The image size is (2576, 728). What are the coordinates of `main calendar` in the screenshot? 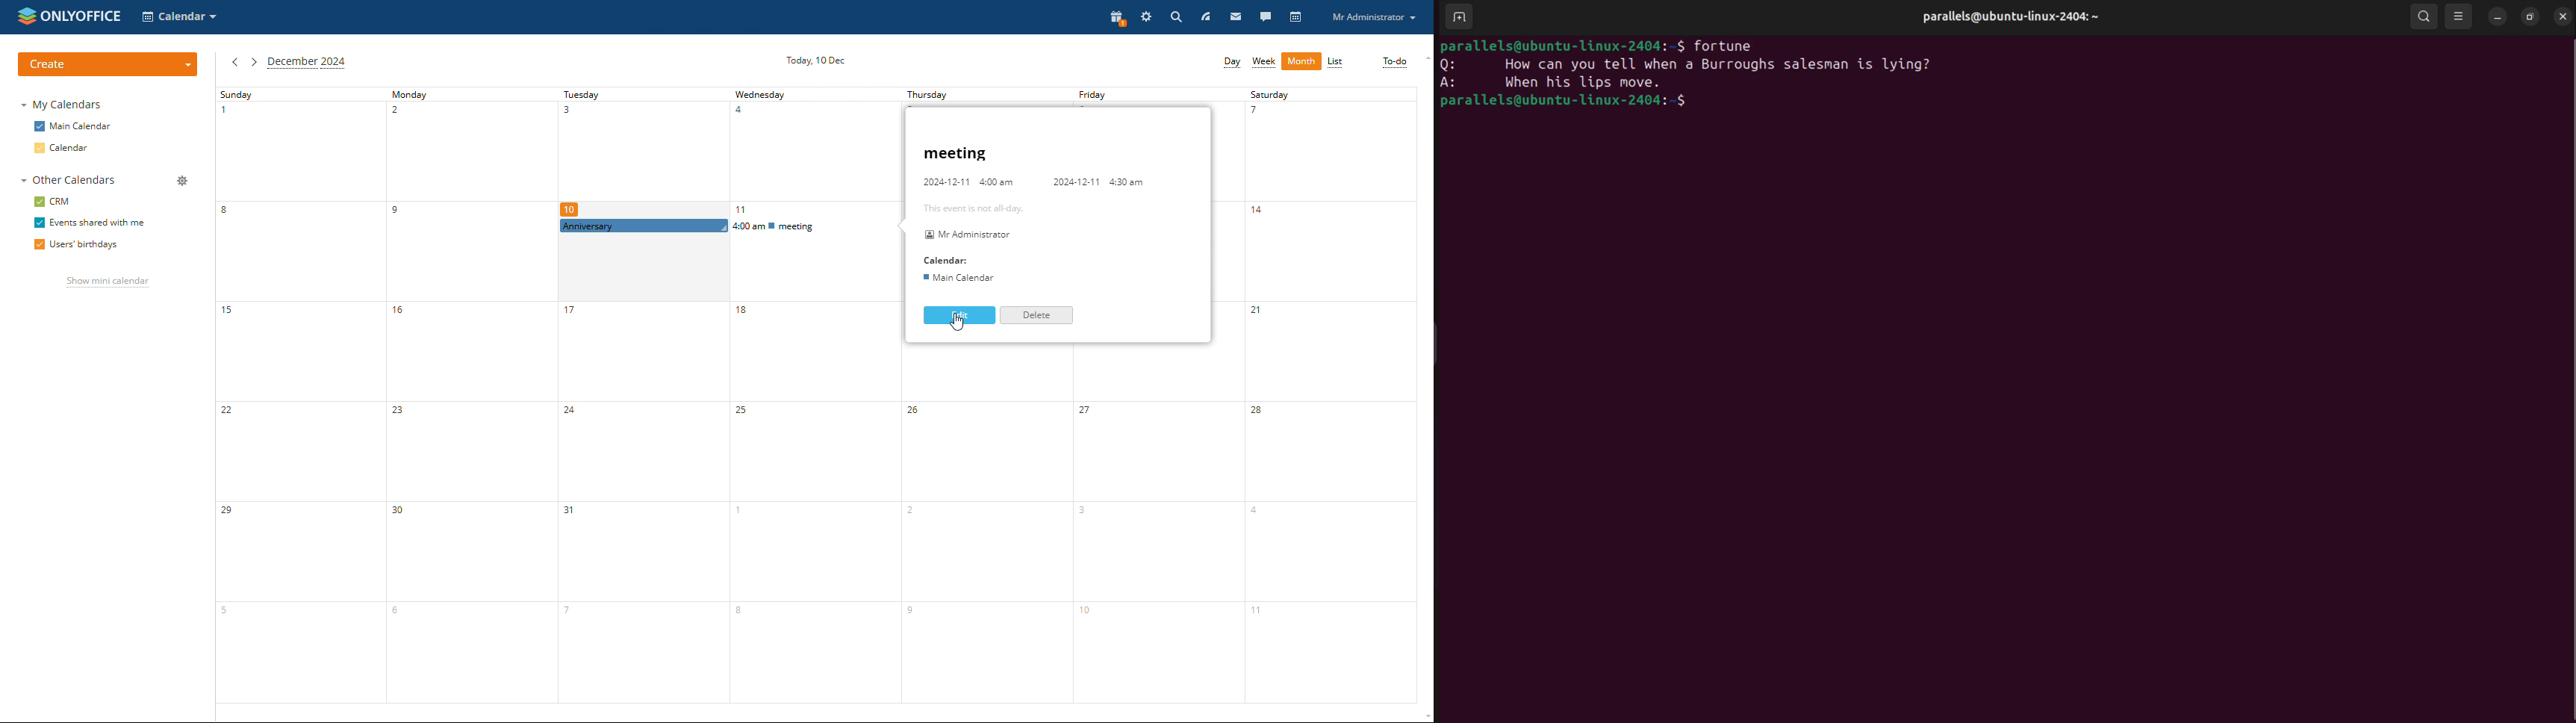 It's located at (73, 126).